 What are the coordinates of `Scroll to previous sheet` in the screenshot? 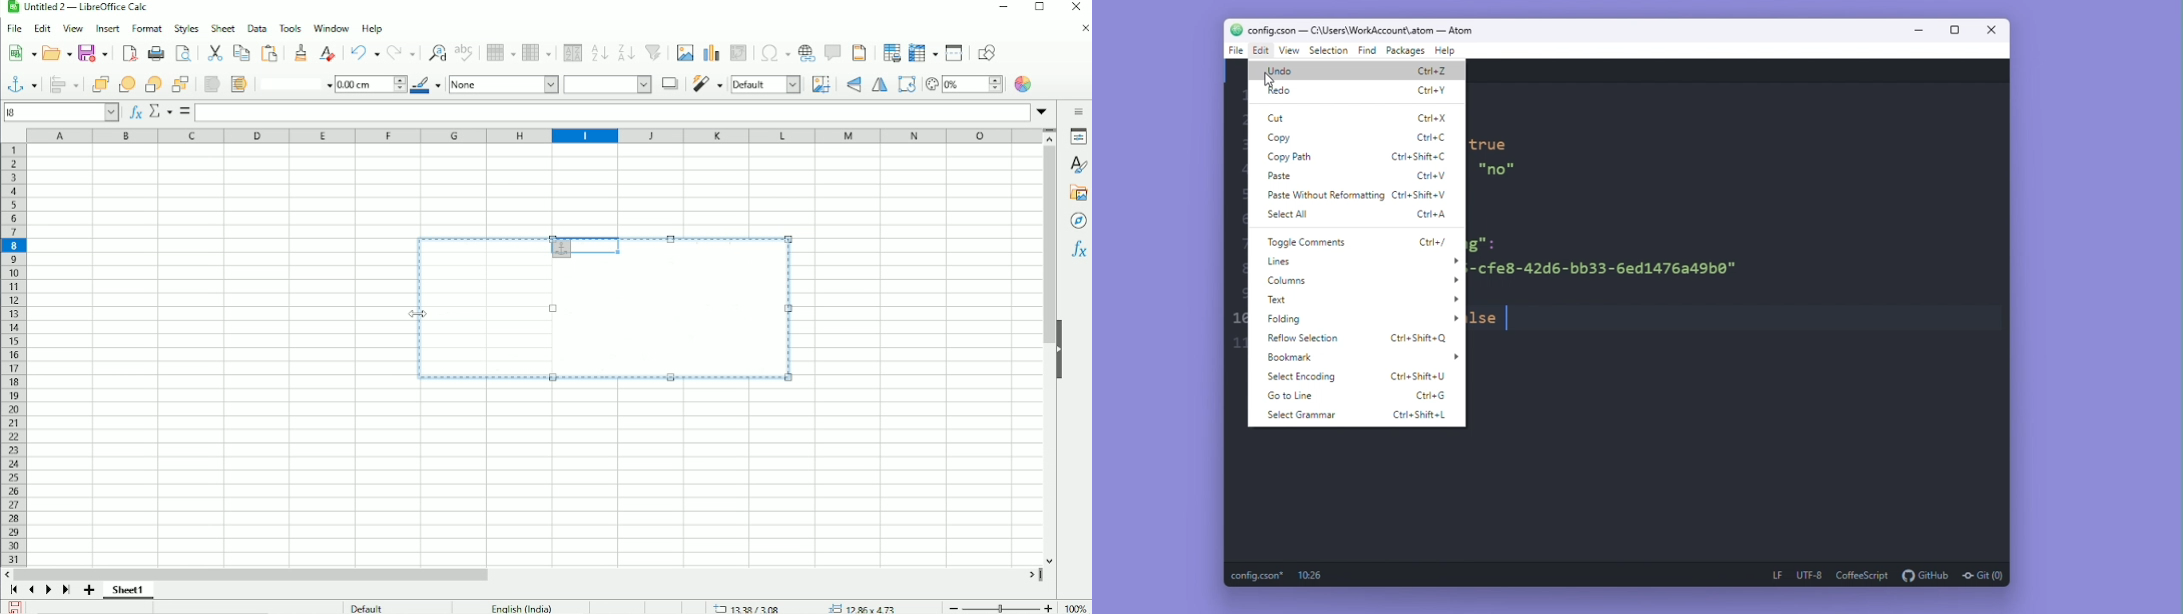 It's located at (32, 589).